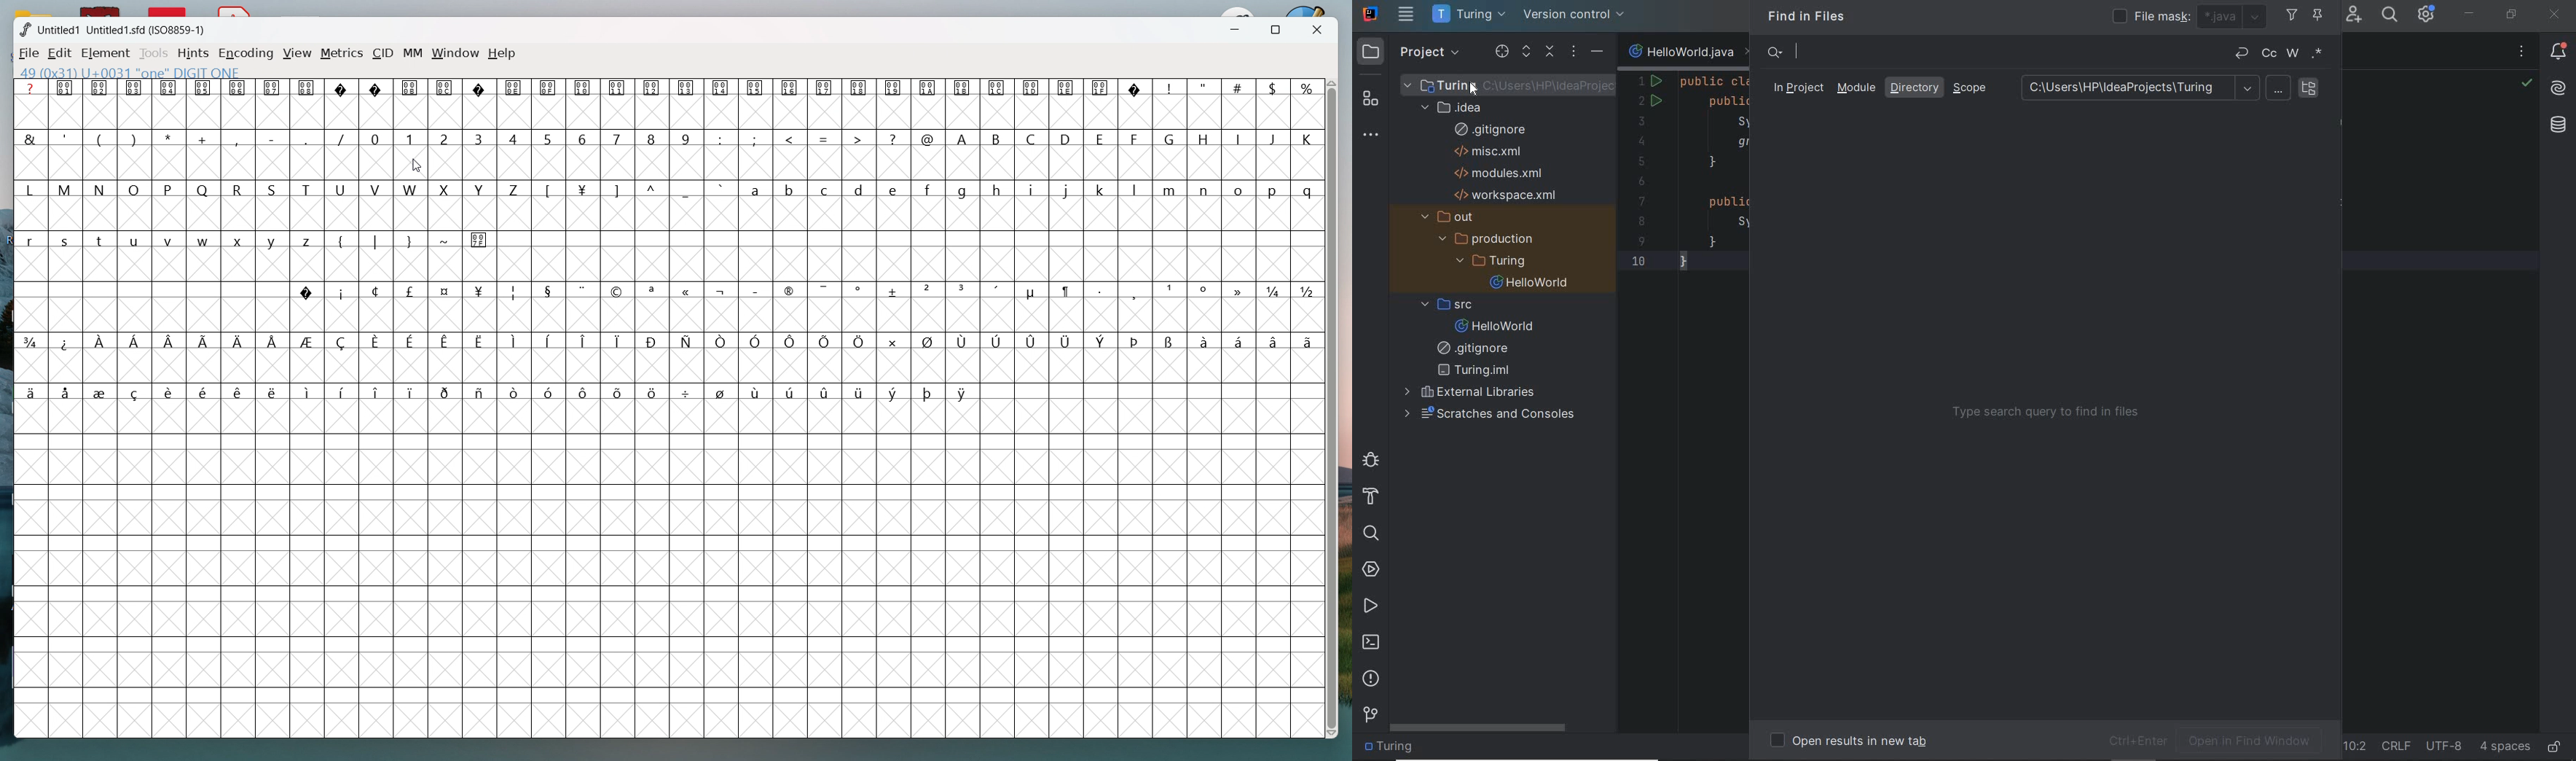 The height and width of the screenshot is (784, 2576). What do you see at coordinates (1304, 87) in the screenshot?
I see `%` at bounding box center [1304, 87].